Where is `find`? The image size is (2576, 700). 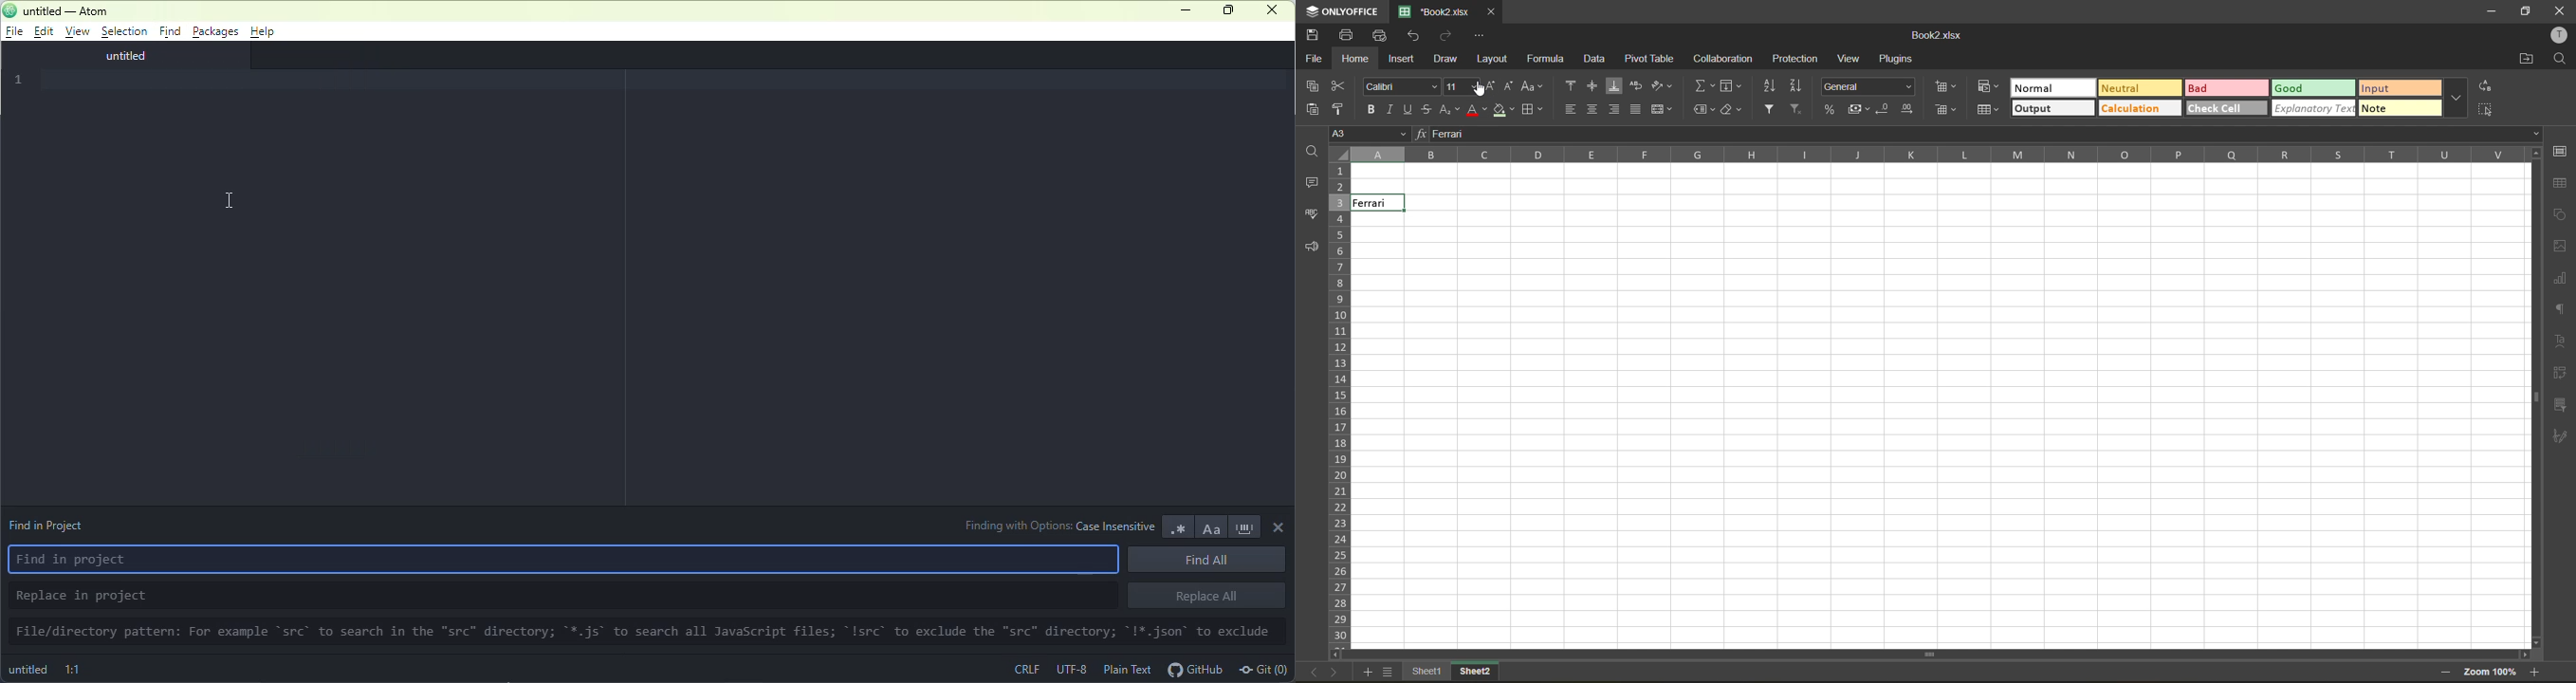
find is located at coordinates (2563, 59).